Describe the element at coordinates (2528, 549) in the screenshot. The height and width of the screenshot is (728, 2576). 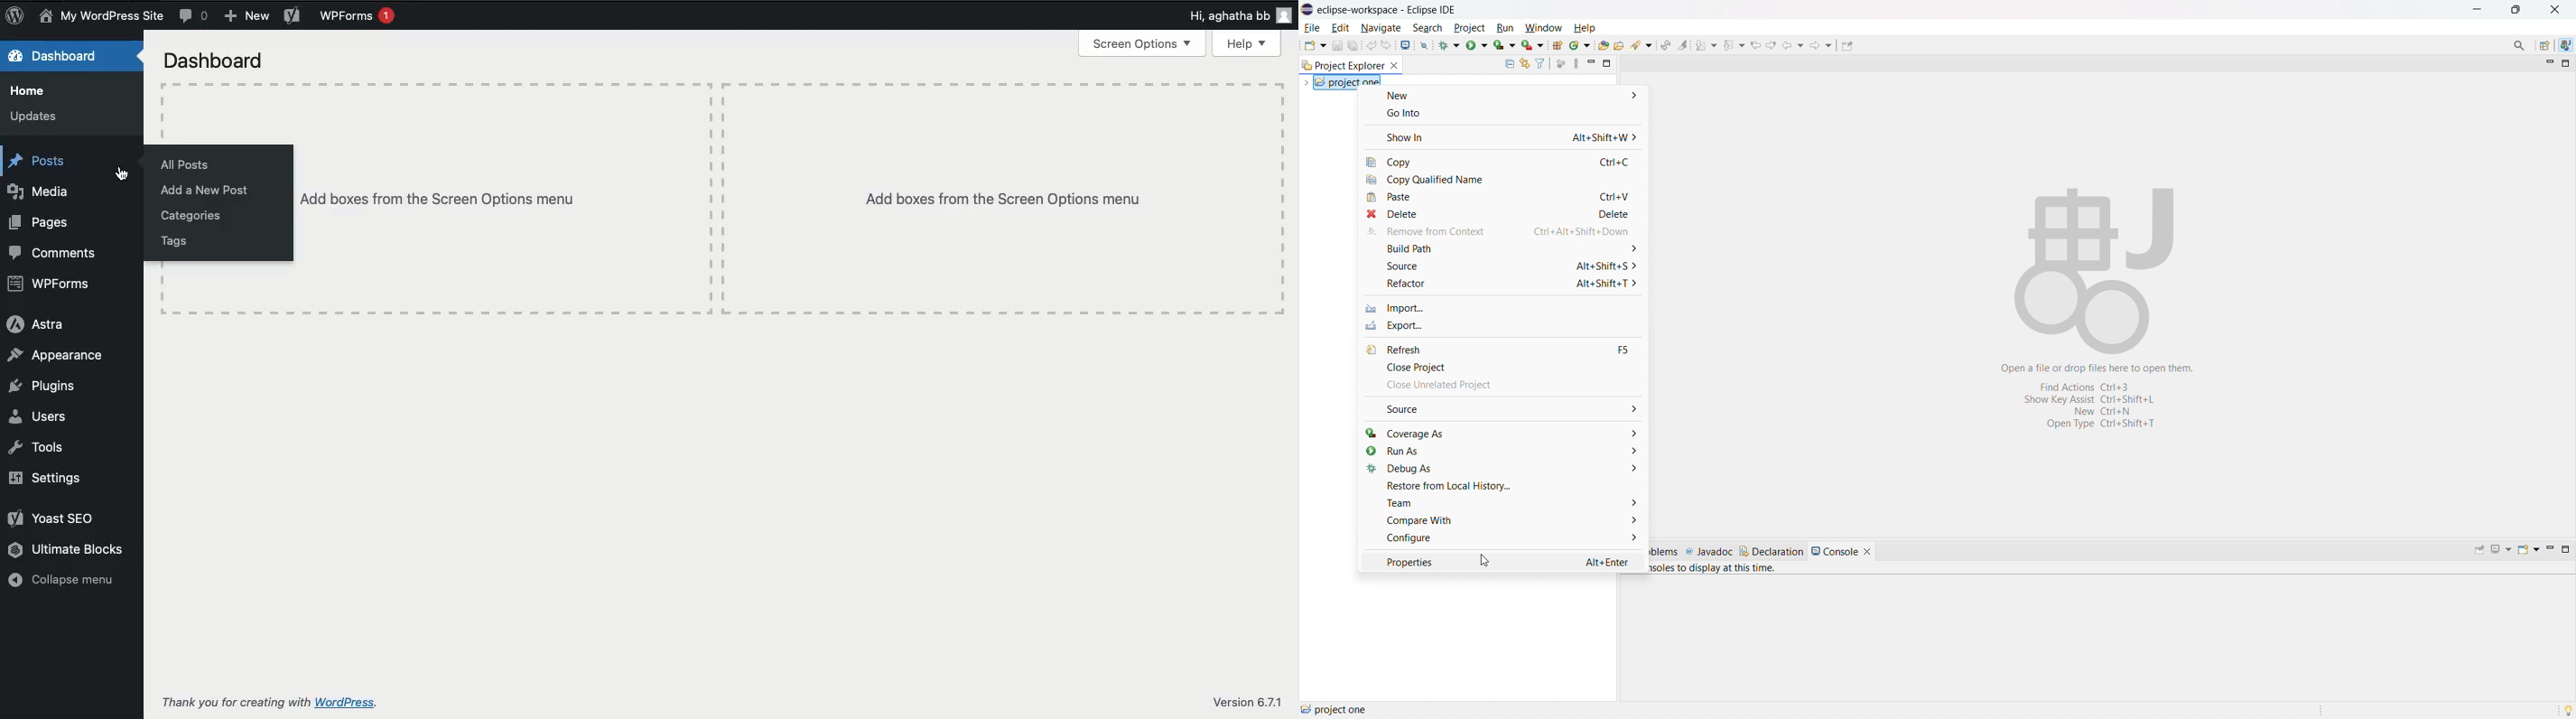
I see `open console` at that location.